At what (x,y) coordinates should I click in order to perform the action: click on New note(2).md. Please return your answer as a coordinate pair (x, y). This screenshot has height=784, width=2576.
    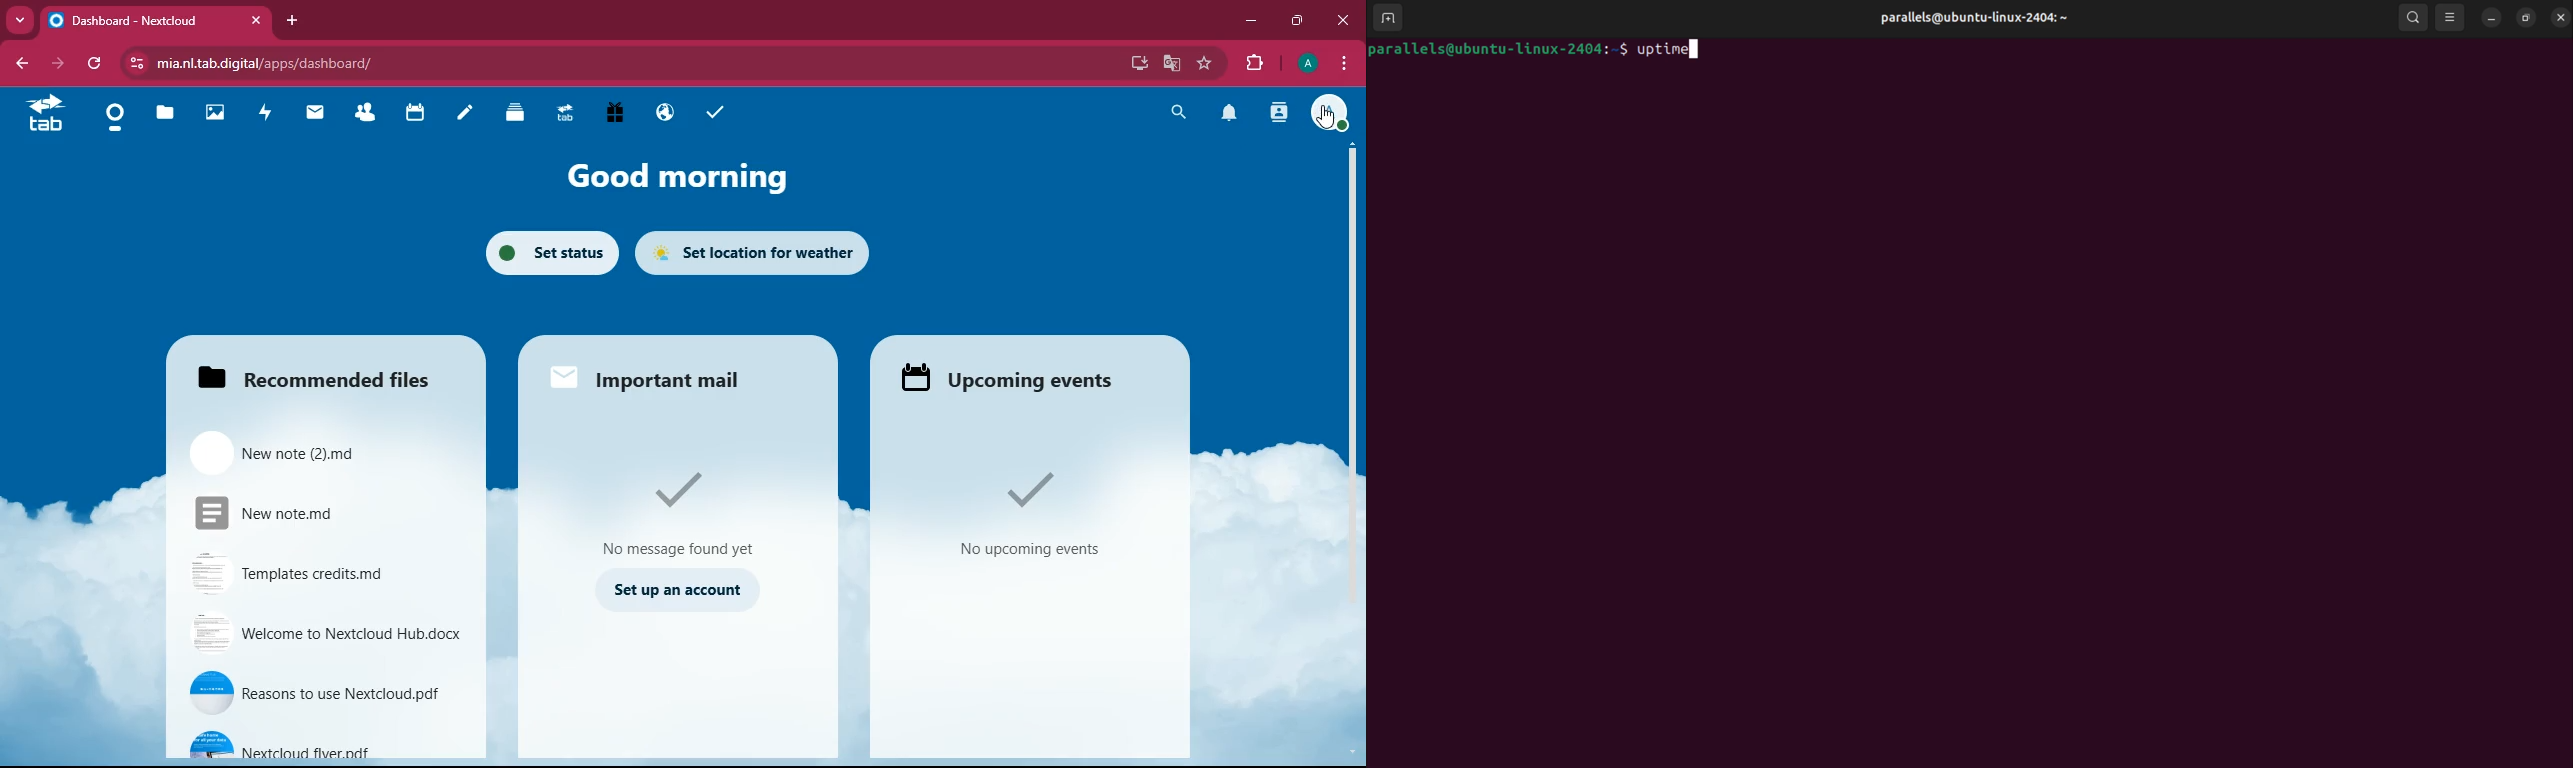
    Looking at the image, I should click on (286, 450).